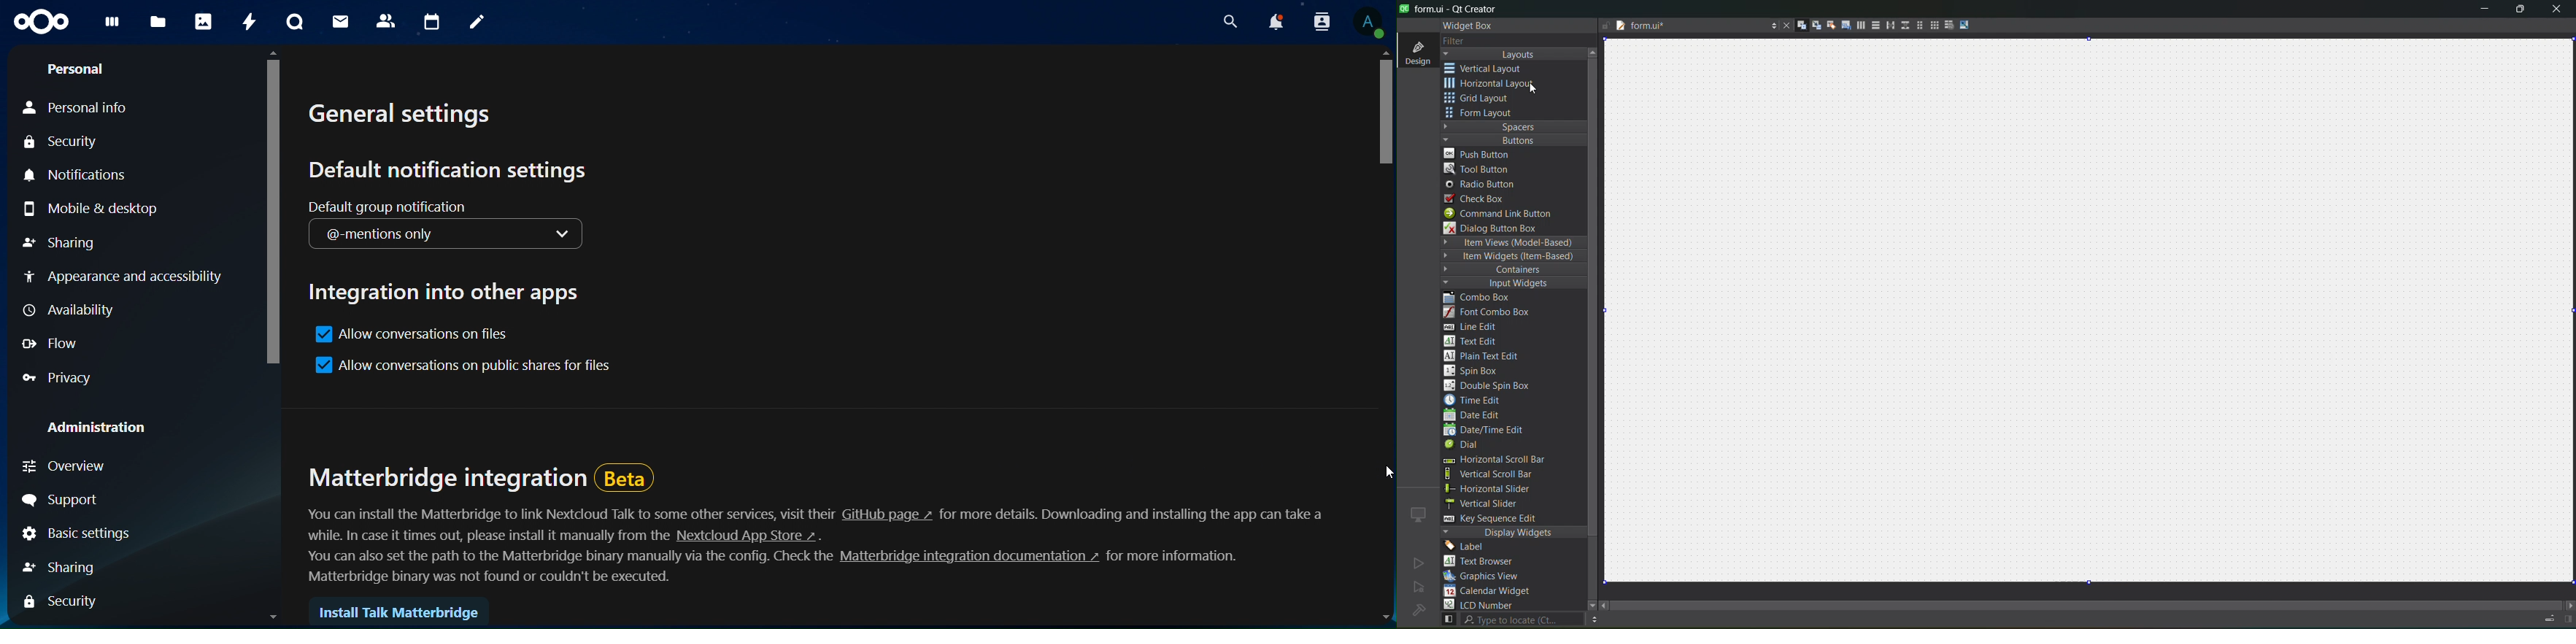 This screenshot has height=644, width=2576. What do you see at coordinates (1593, 620) in the screenshot?
I see `options` at bounding box center [1593, 620].